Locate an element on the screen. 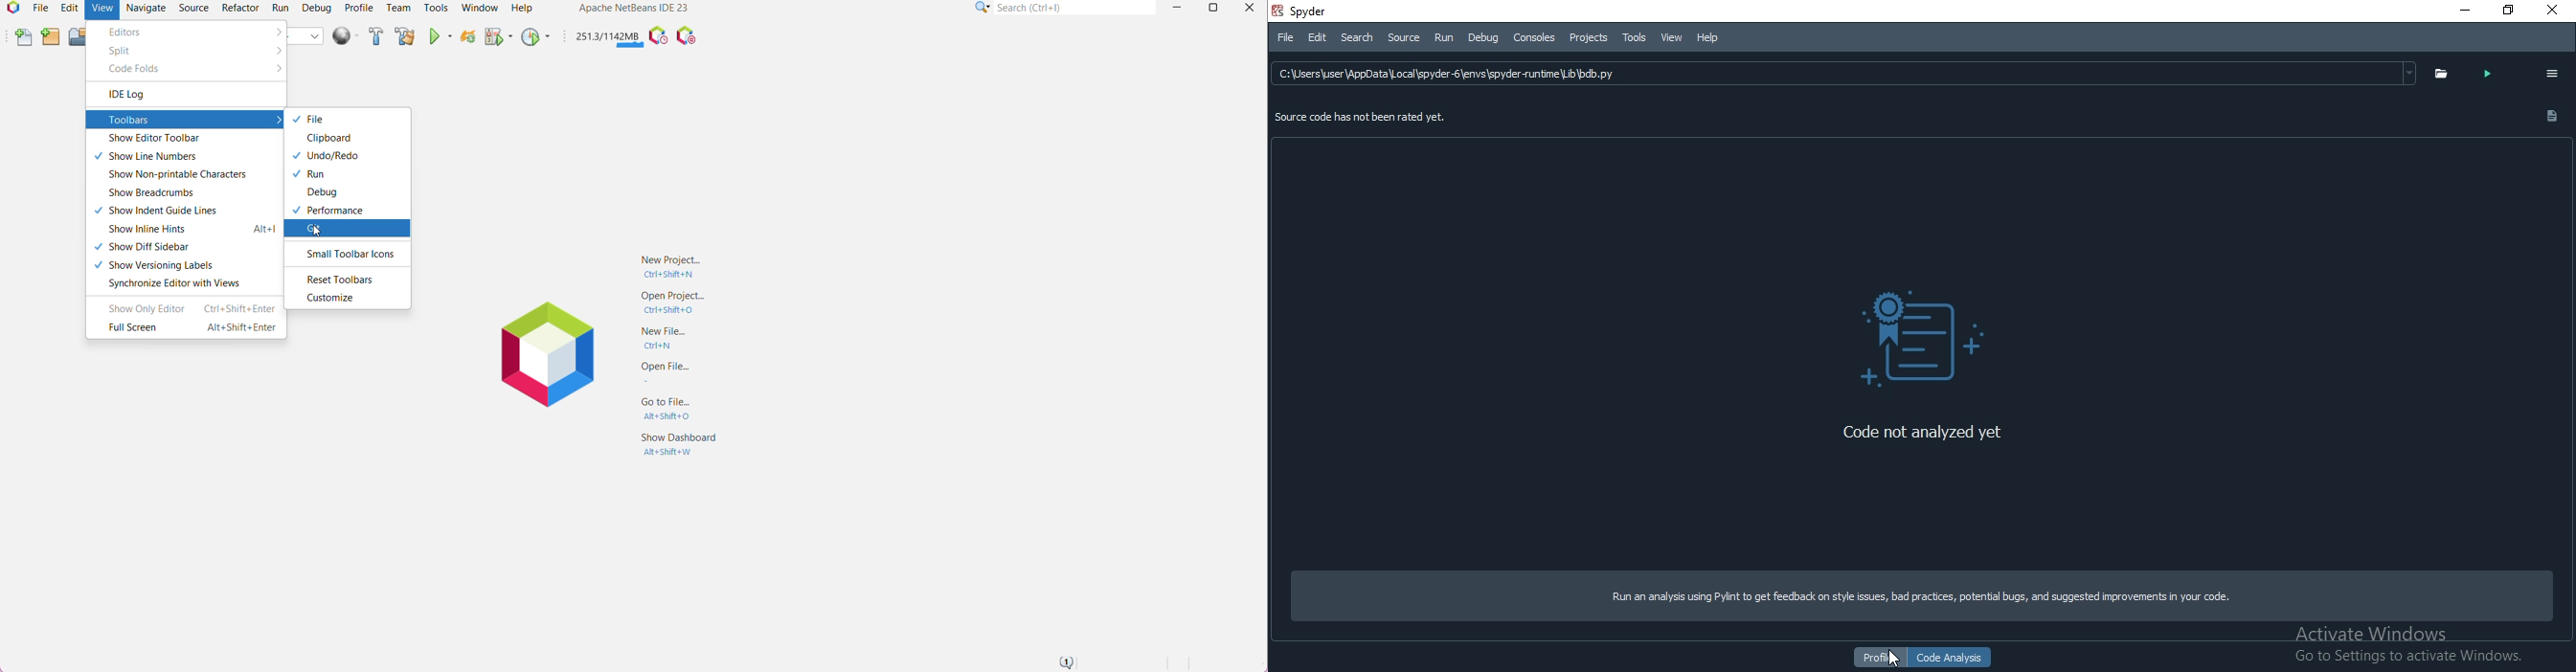  spyder logo is located at coordinates (1279, 11).